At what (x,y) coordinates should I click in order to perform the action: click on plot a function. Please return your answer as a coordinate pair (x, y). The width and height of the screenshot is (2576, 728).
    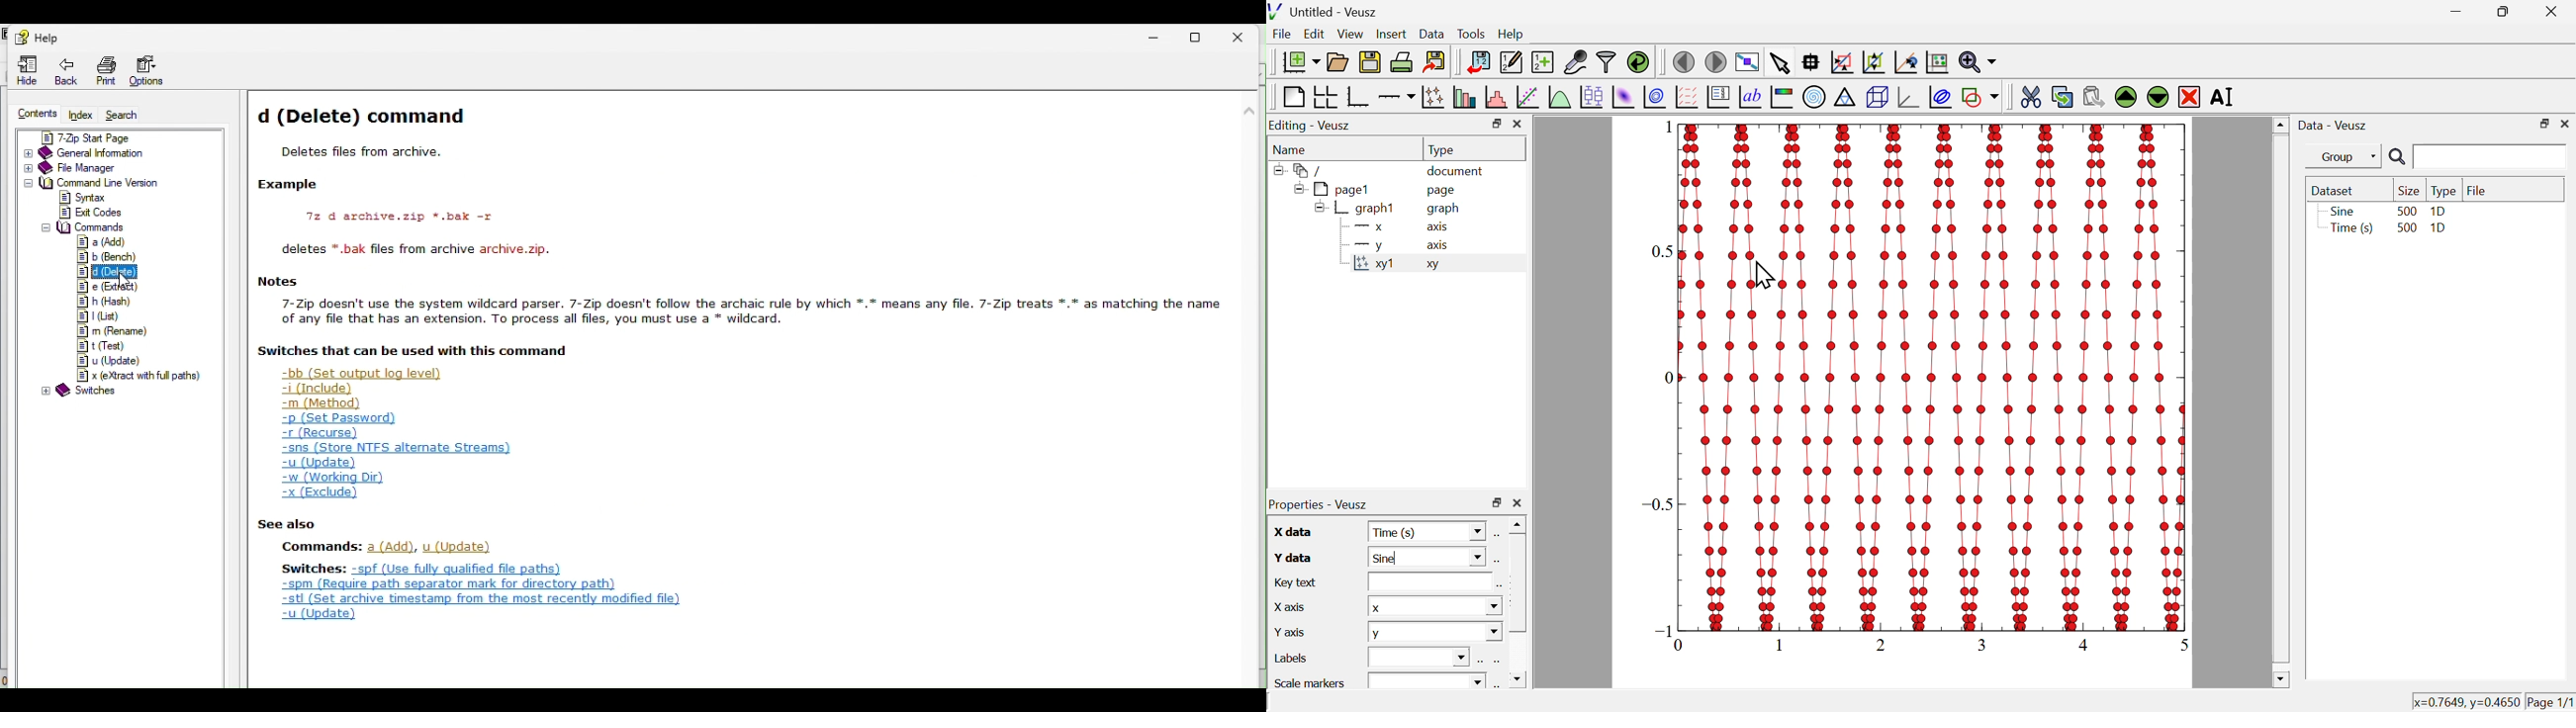
    Looking at the image, I should click on (1559, 97).